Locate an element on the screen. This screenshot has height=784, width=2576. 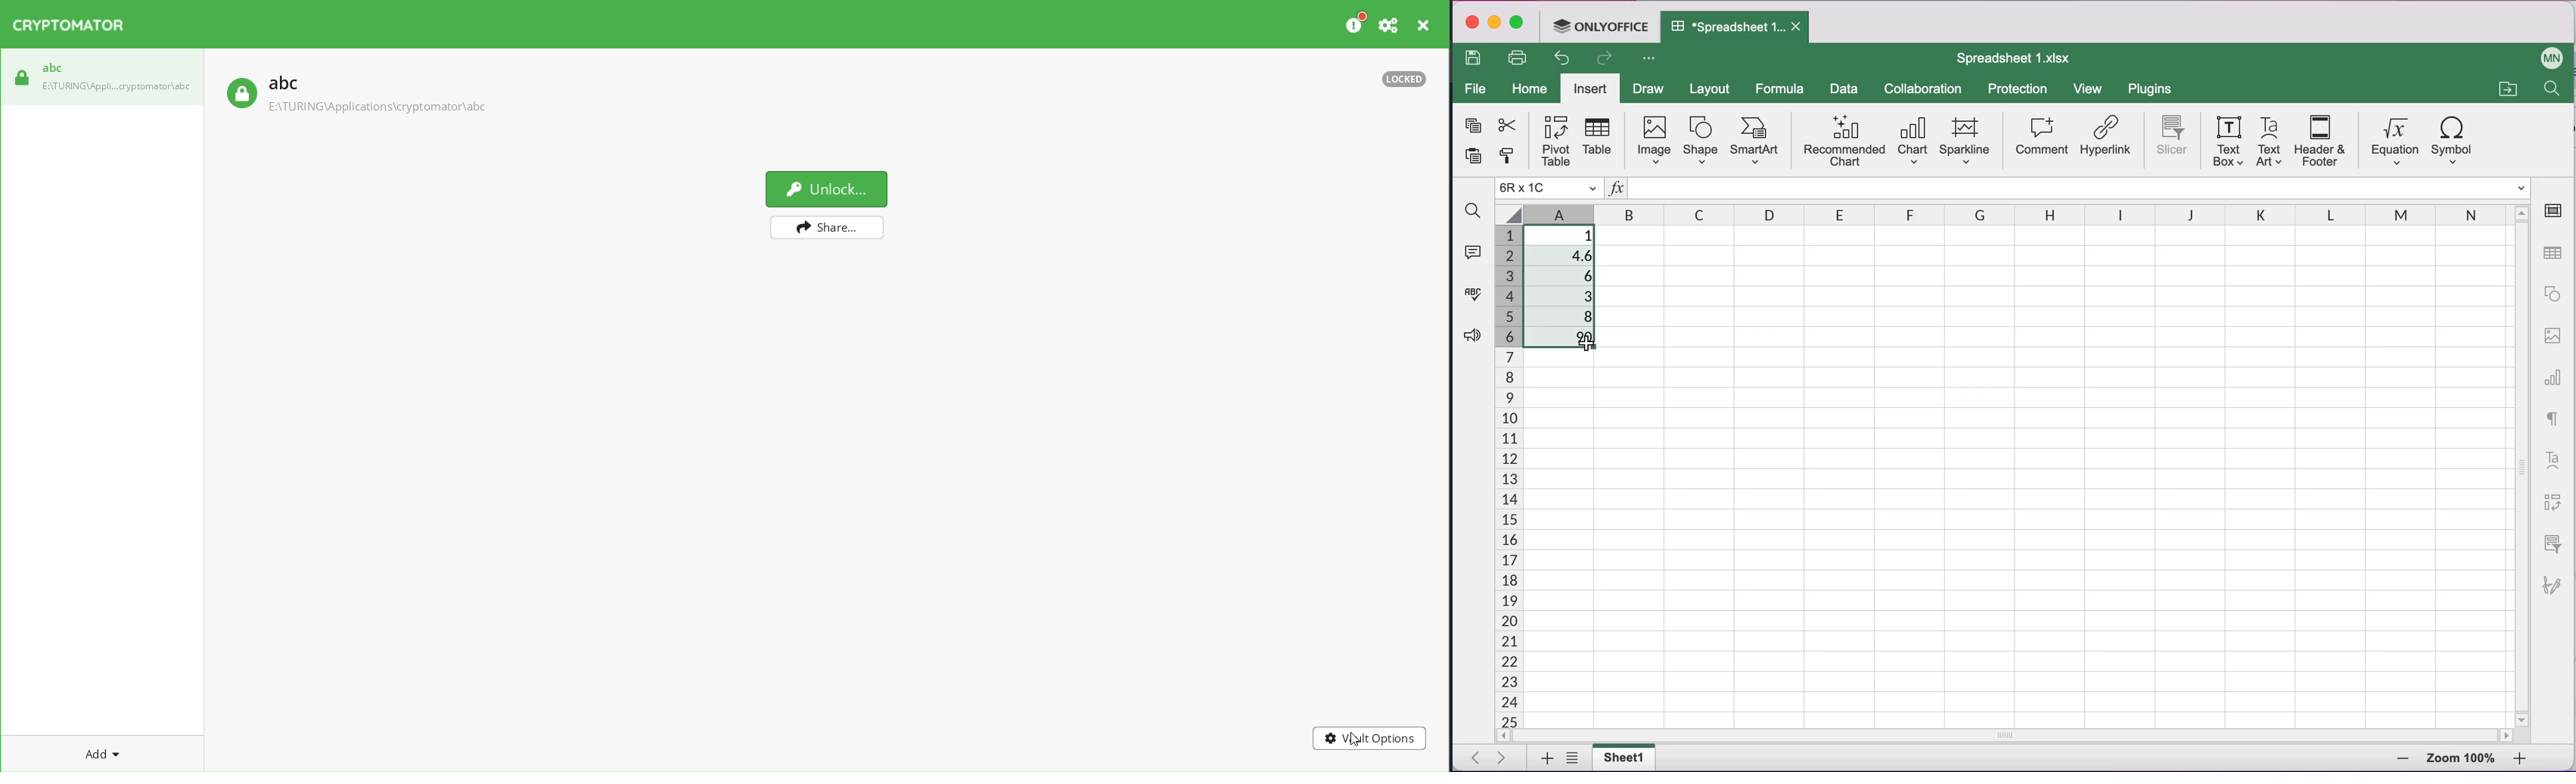
path is located at coordinates (375, 107).